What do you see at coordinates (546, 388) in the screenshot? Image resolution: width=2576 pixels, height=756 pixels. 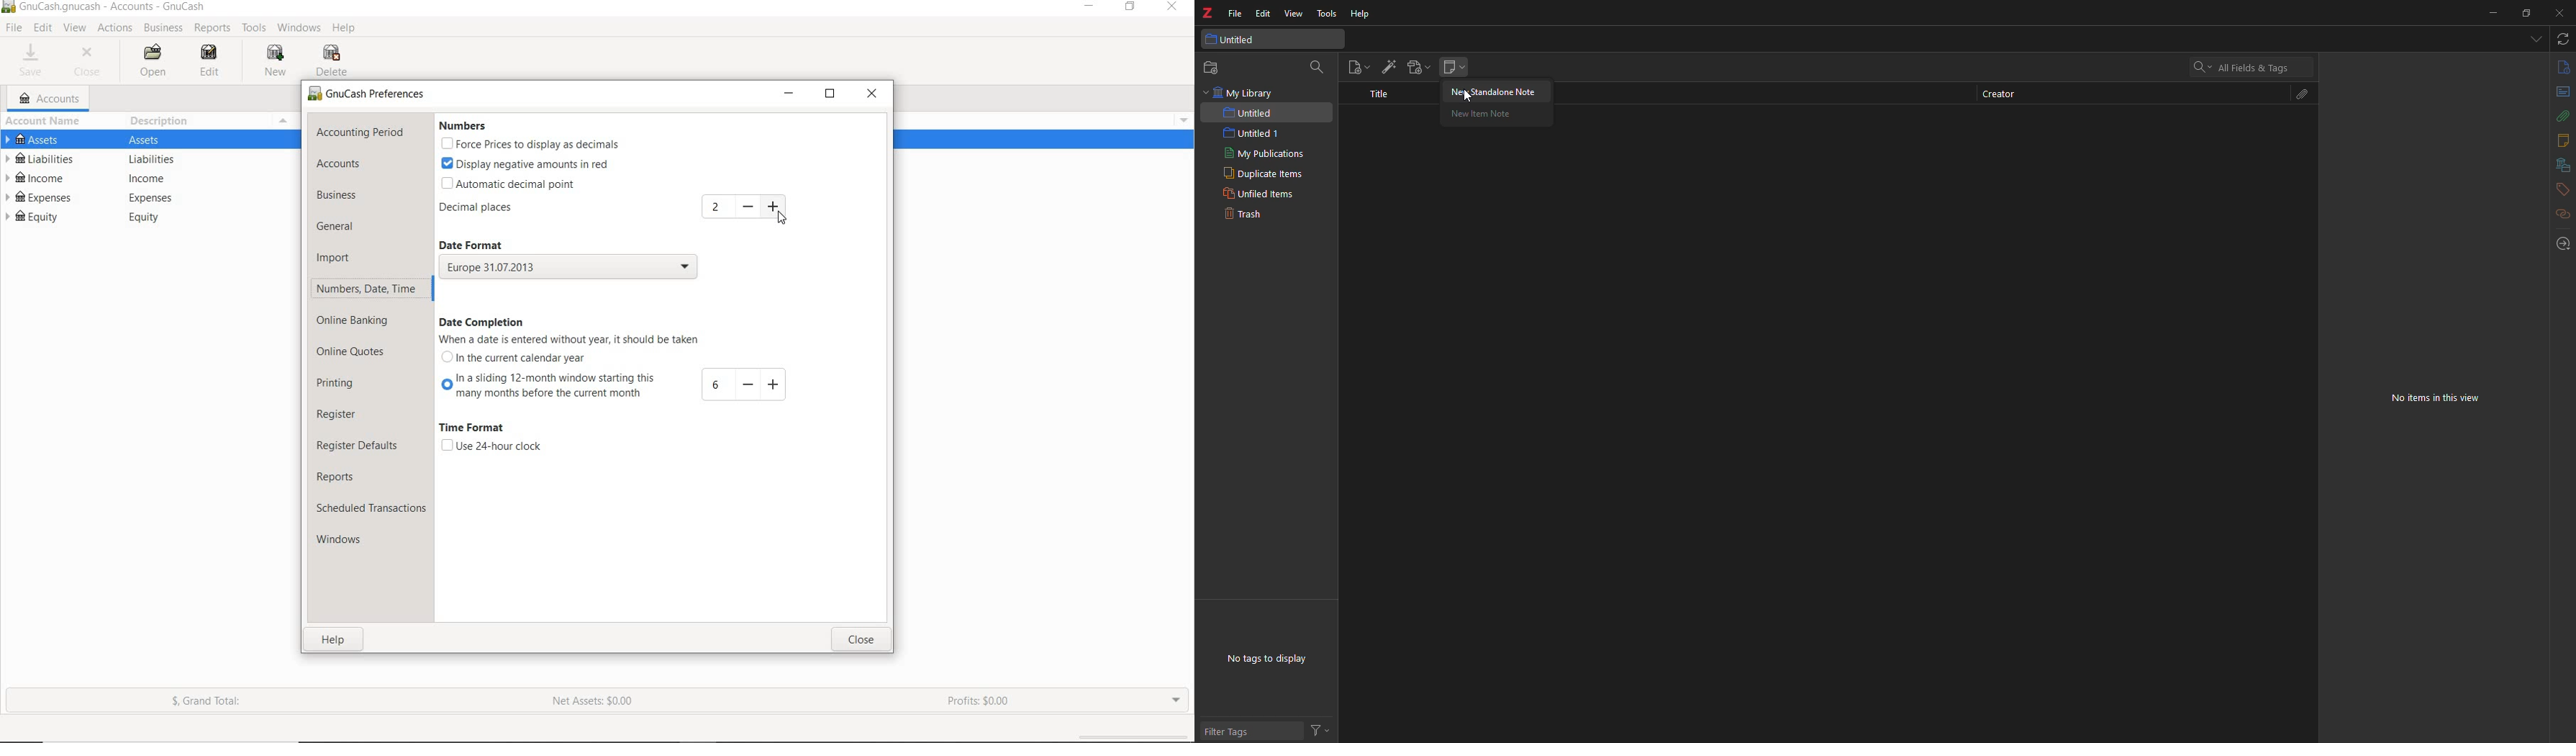 I see `in a sliding 12-month window starting this many months before the current month` at bounding box center [546, 388].